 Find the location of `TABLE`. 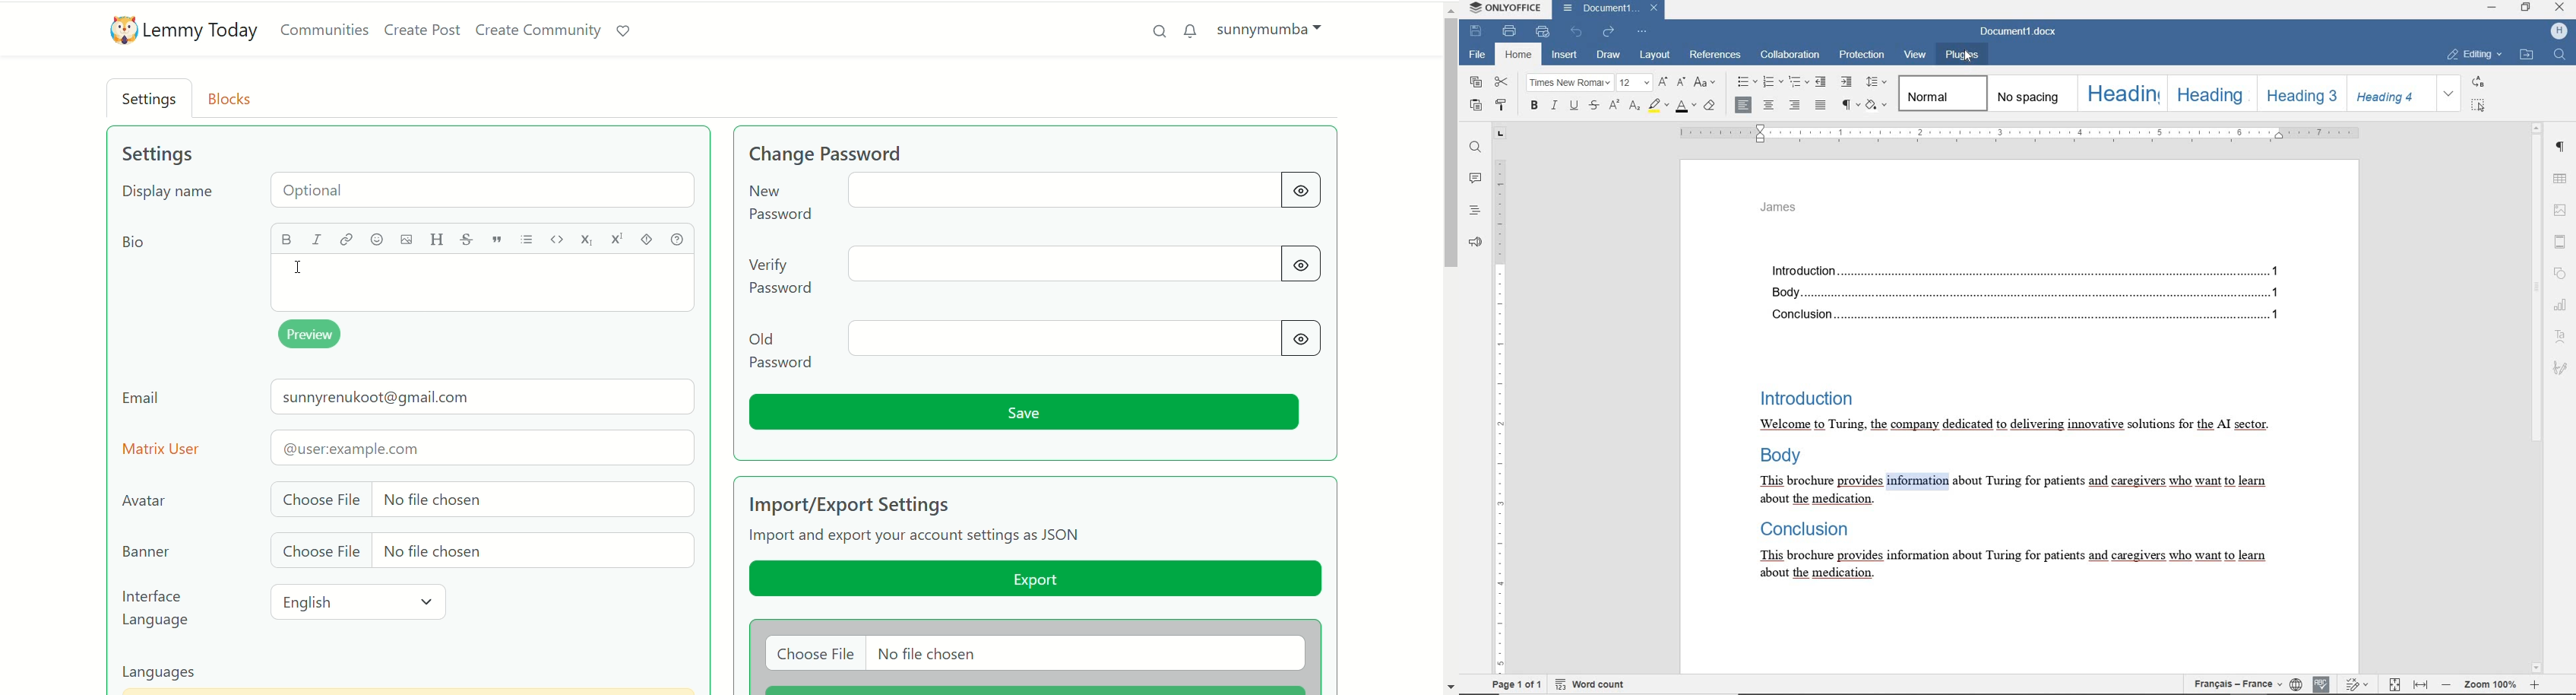

TABLE is located at coordinates (2562, 177).